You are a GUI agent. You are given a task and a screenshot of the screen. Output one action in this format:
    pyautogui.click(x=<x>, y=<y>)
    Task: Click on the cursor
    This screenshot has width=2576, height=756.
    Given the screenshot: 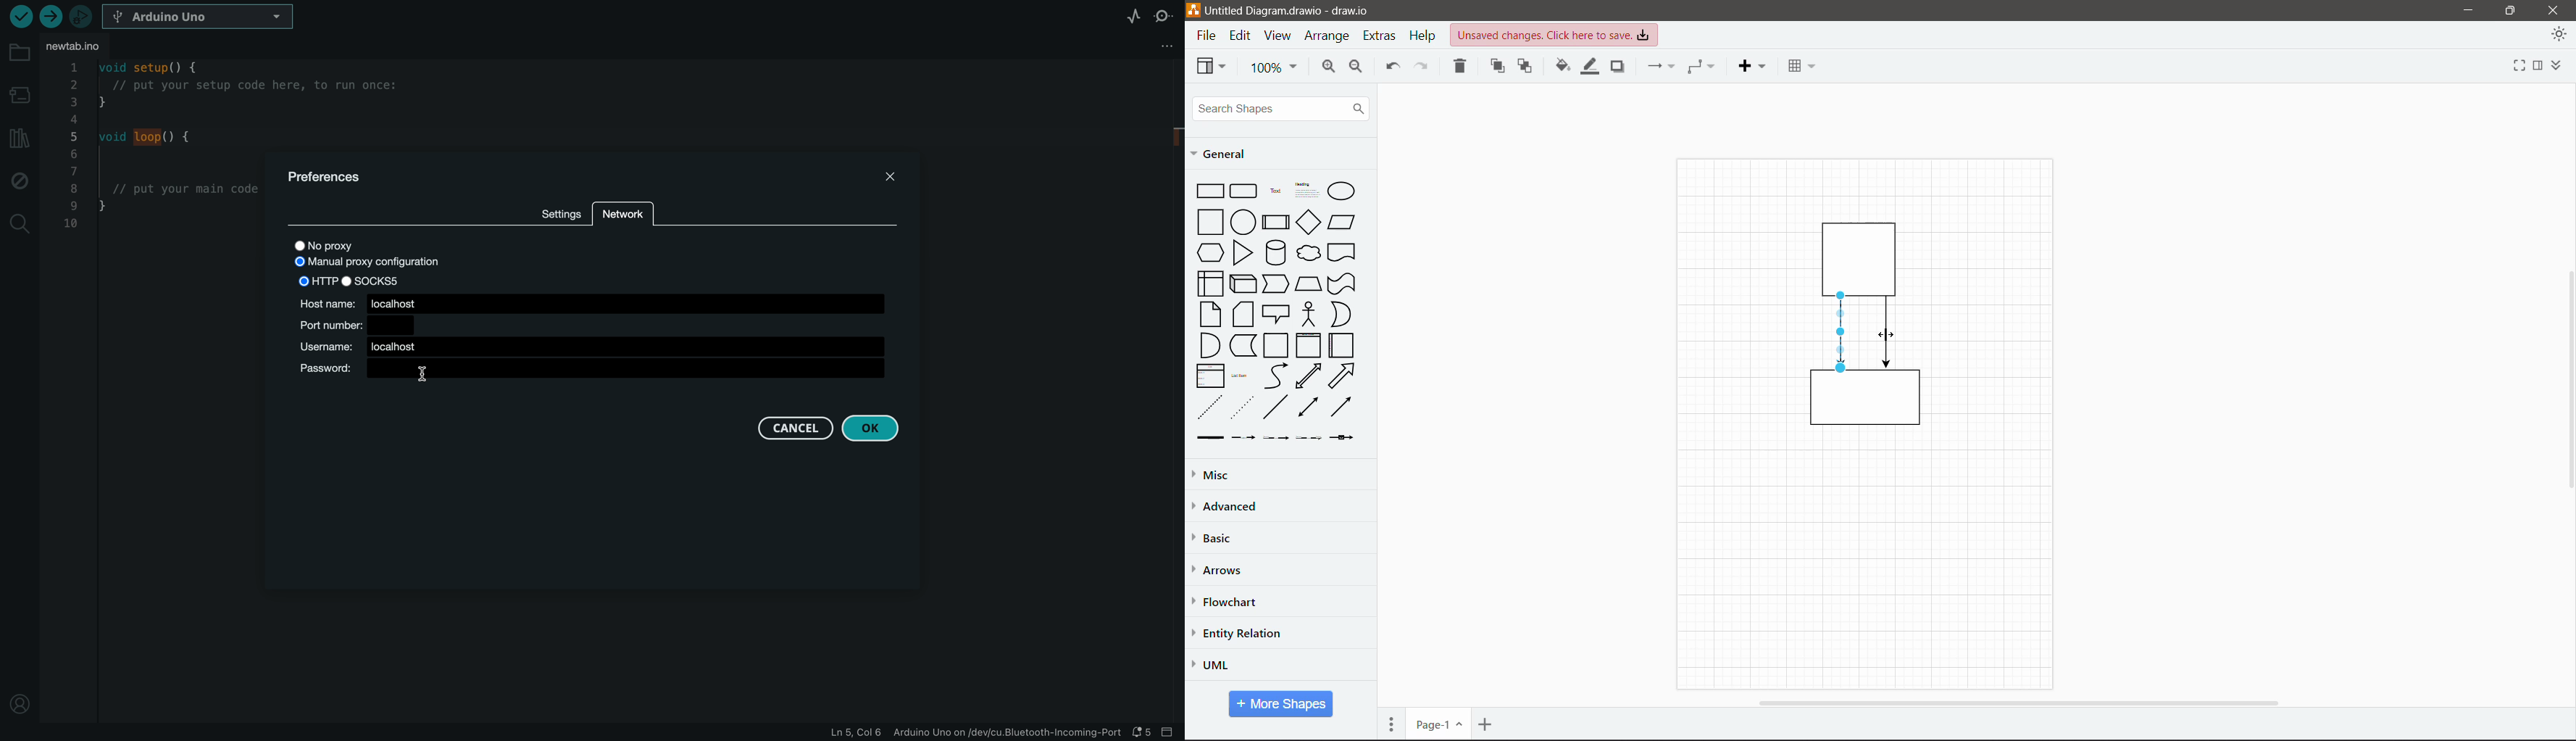 What is the action you would take?
    pyautogui.click(x=1890, y=332)
    